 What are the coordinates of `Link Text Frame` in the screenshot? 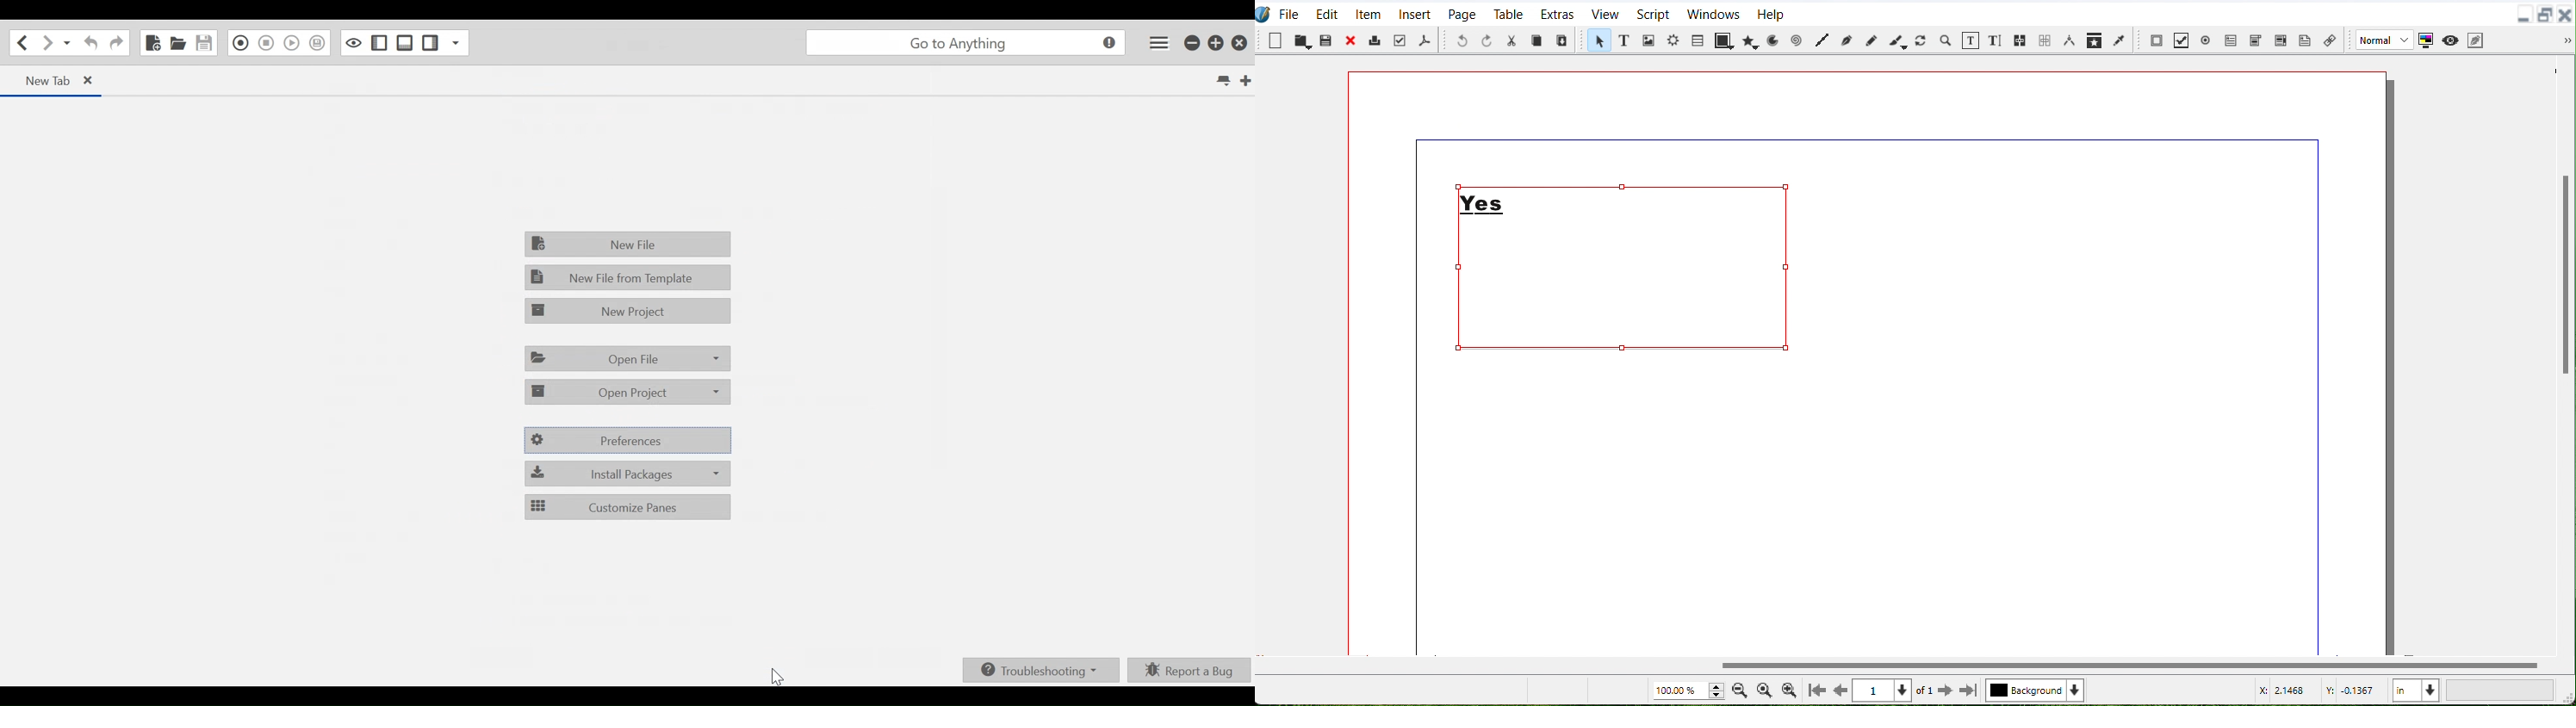 It's located at (2021, 39).